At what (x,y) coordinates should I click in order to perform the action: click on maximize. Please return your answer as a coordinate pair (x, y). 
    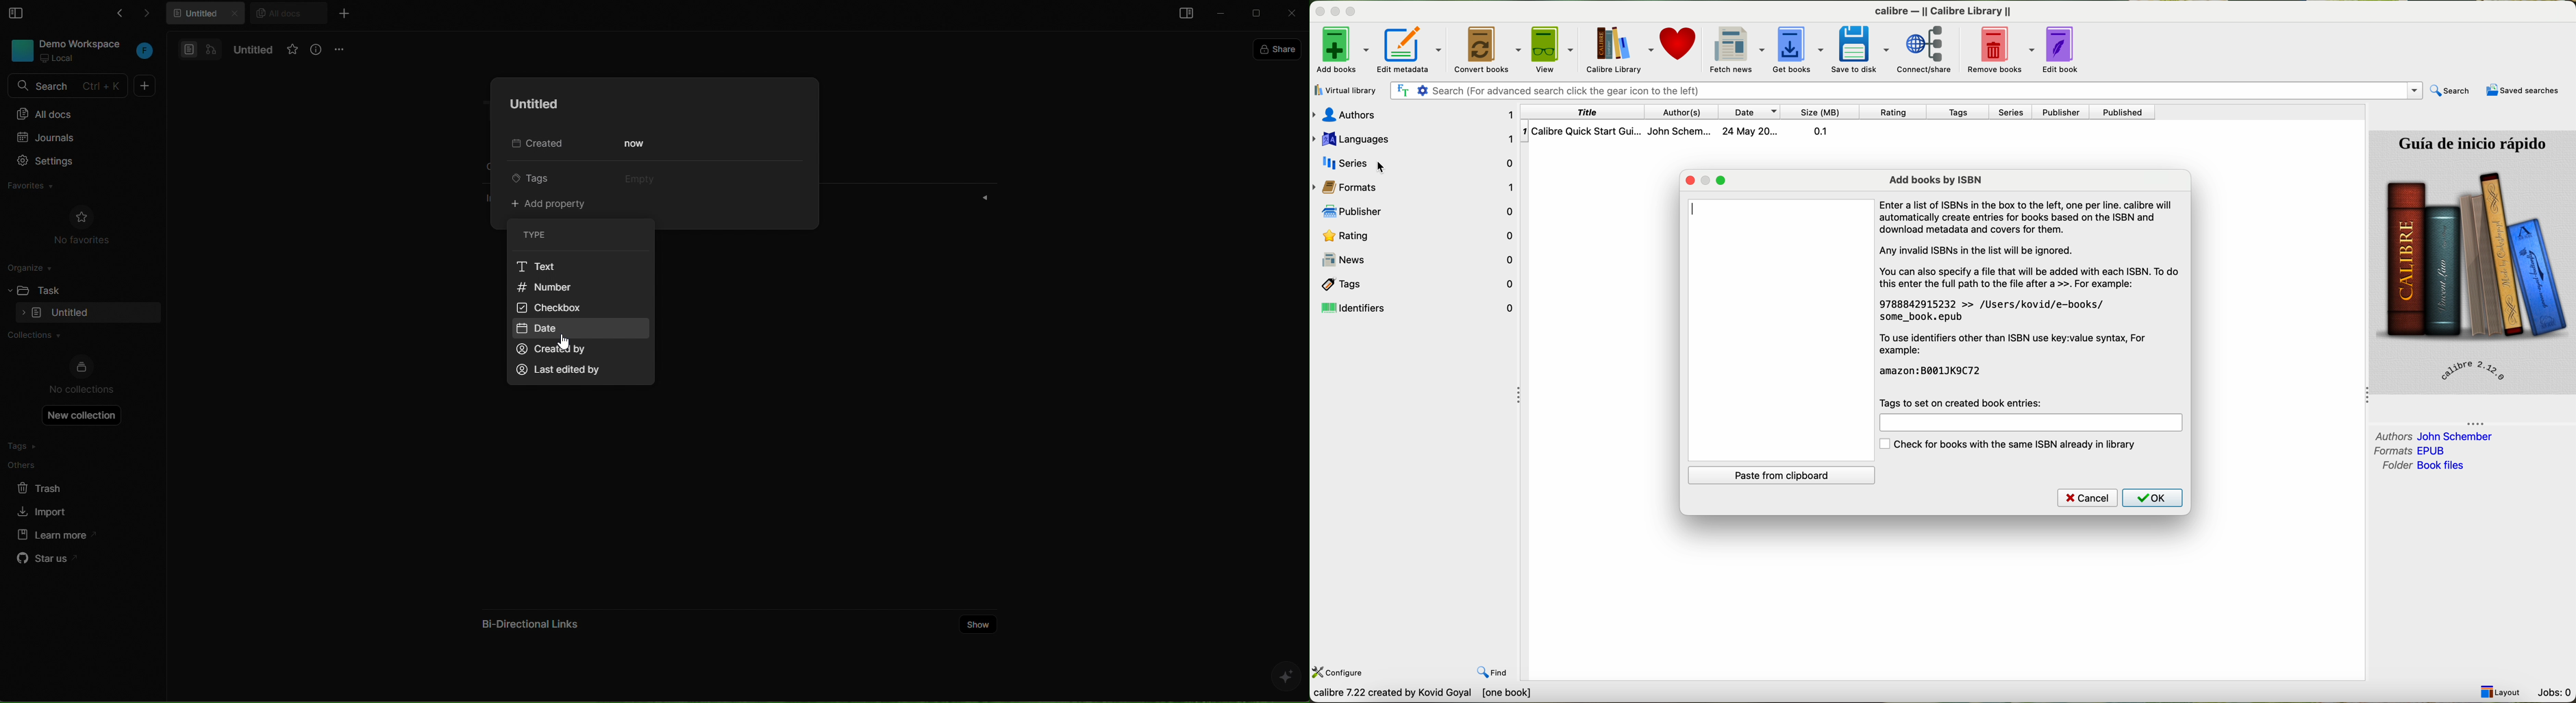
    Looking at the image, I should click on (1258, 14).